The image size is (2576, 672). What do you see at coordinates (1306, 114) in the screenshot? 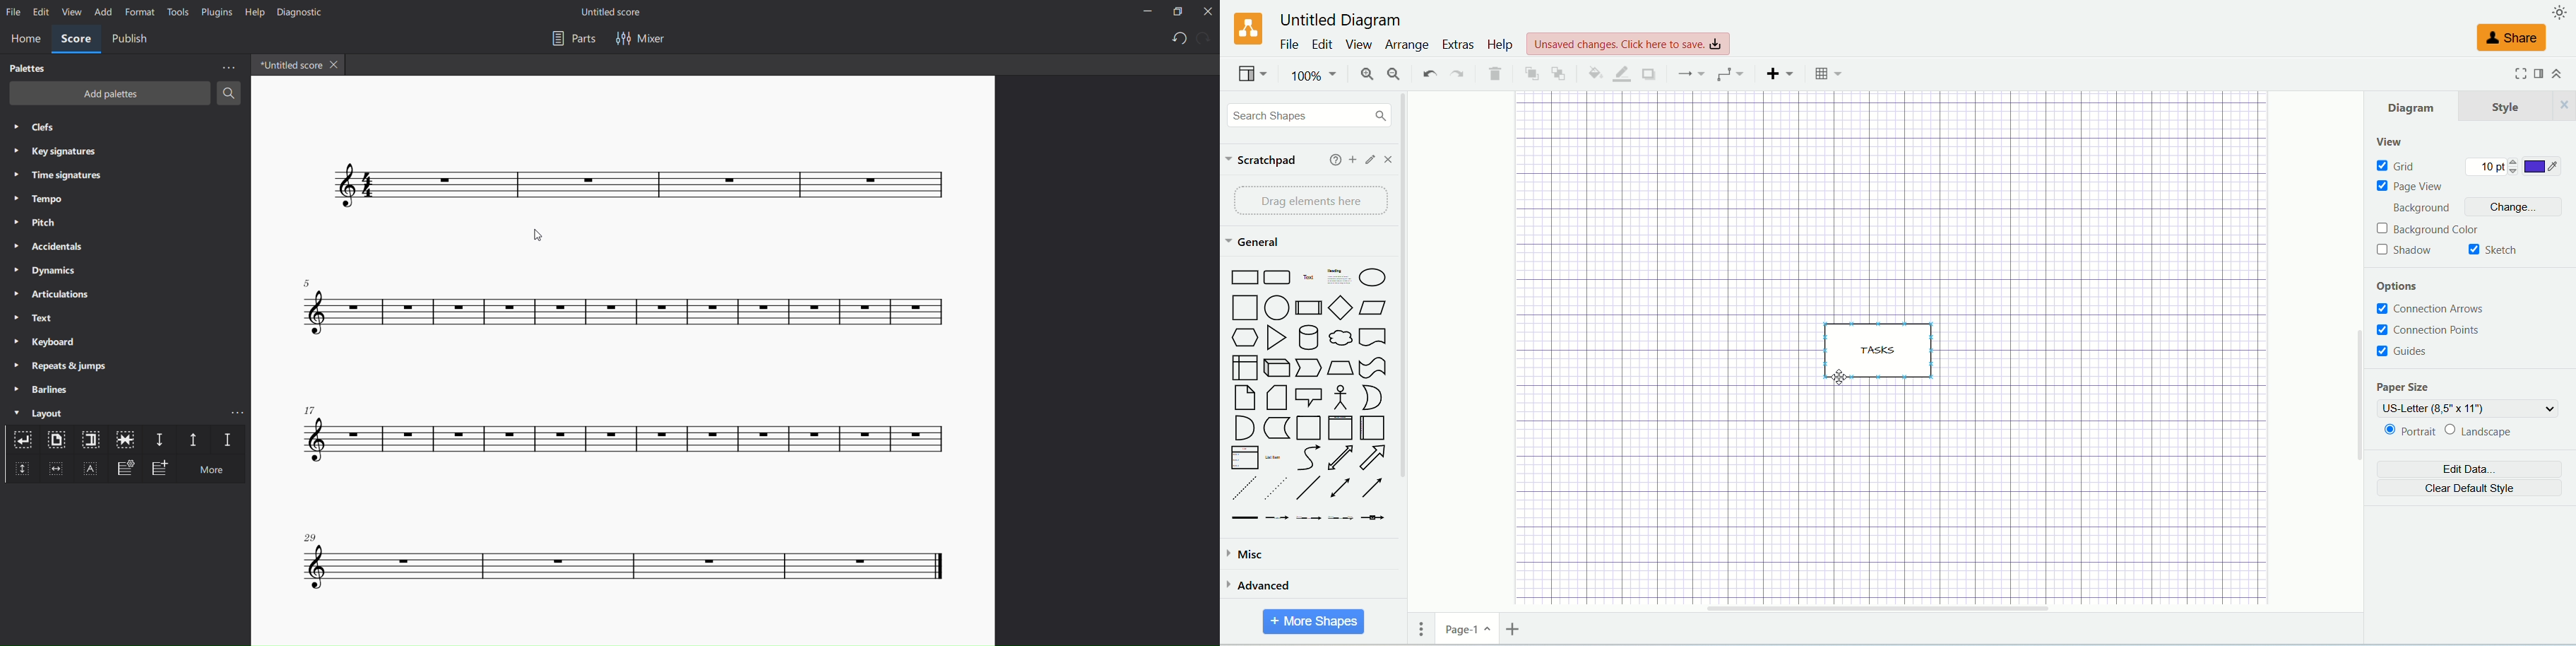
I see `search shapes` at bounding box center [1306, 114].